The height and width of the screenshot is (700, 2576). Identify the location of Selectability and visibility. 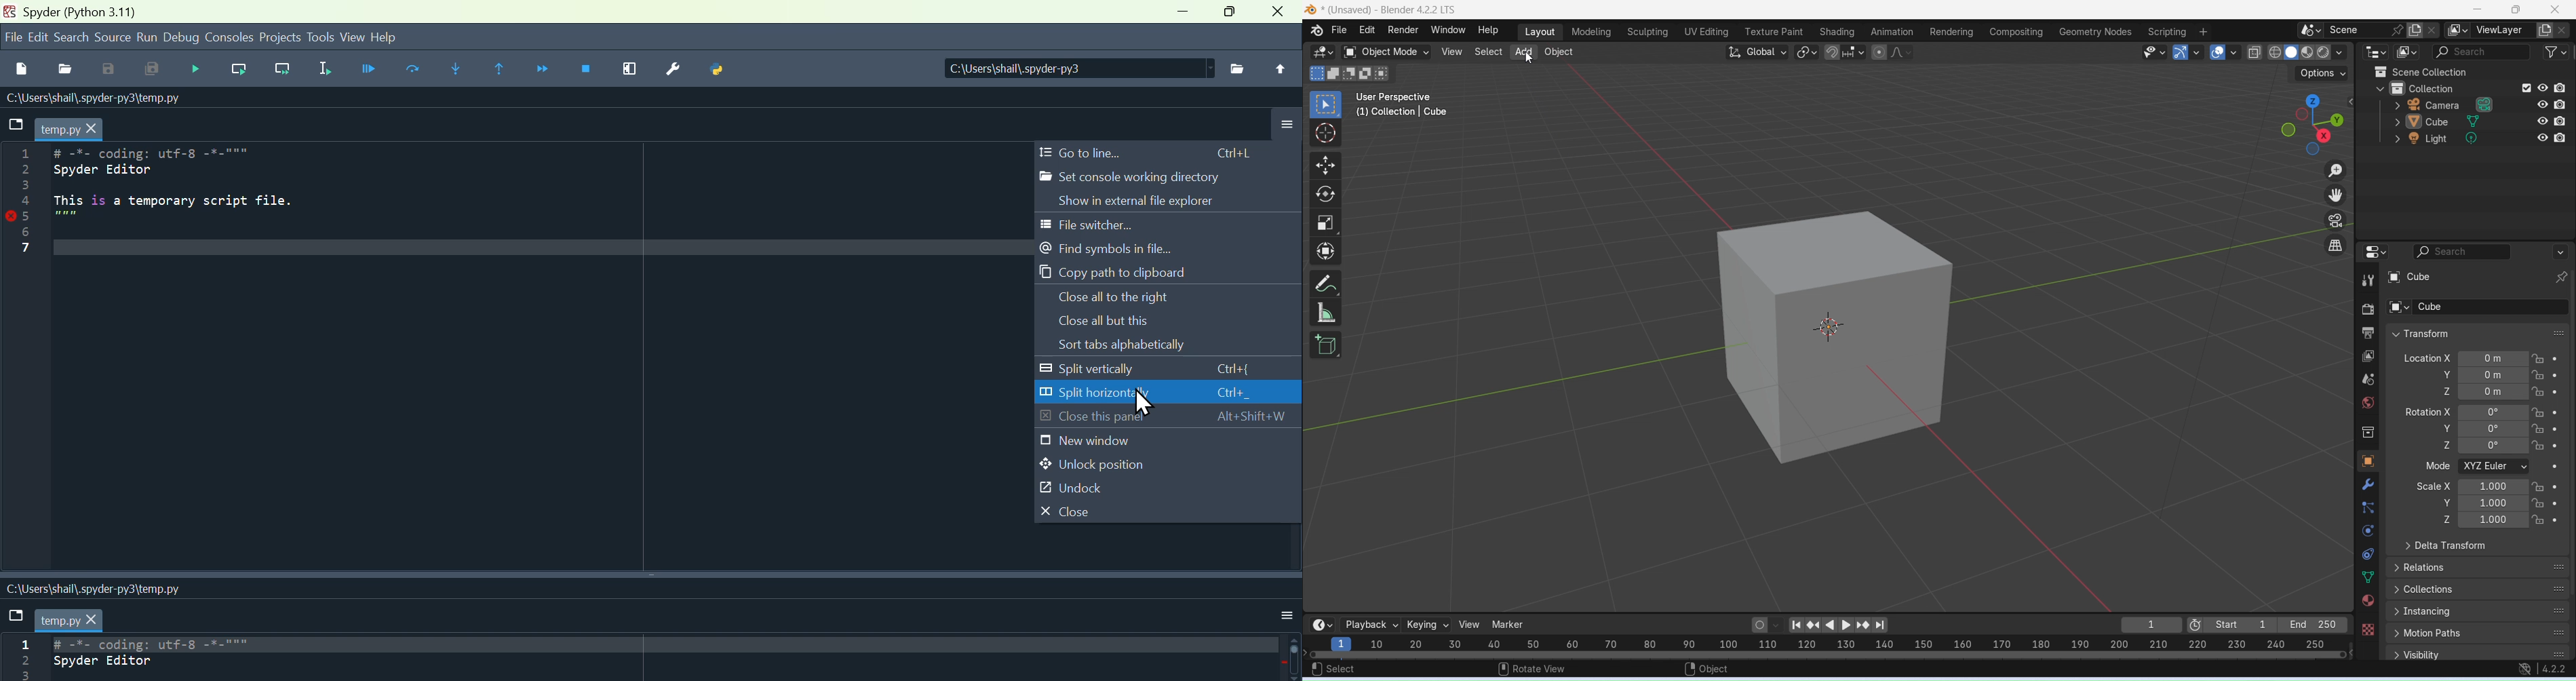
(2154, 50).